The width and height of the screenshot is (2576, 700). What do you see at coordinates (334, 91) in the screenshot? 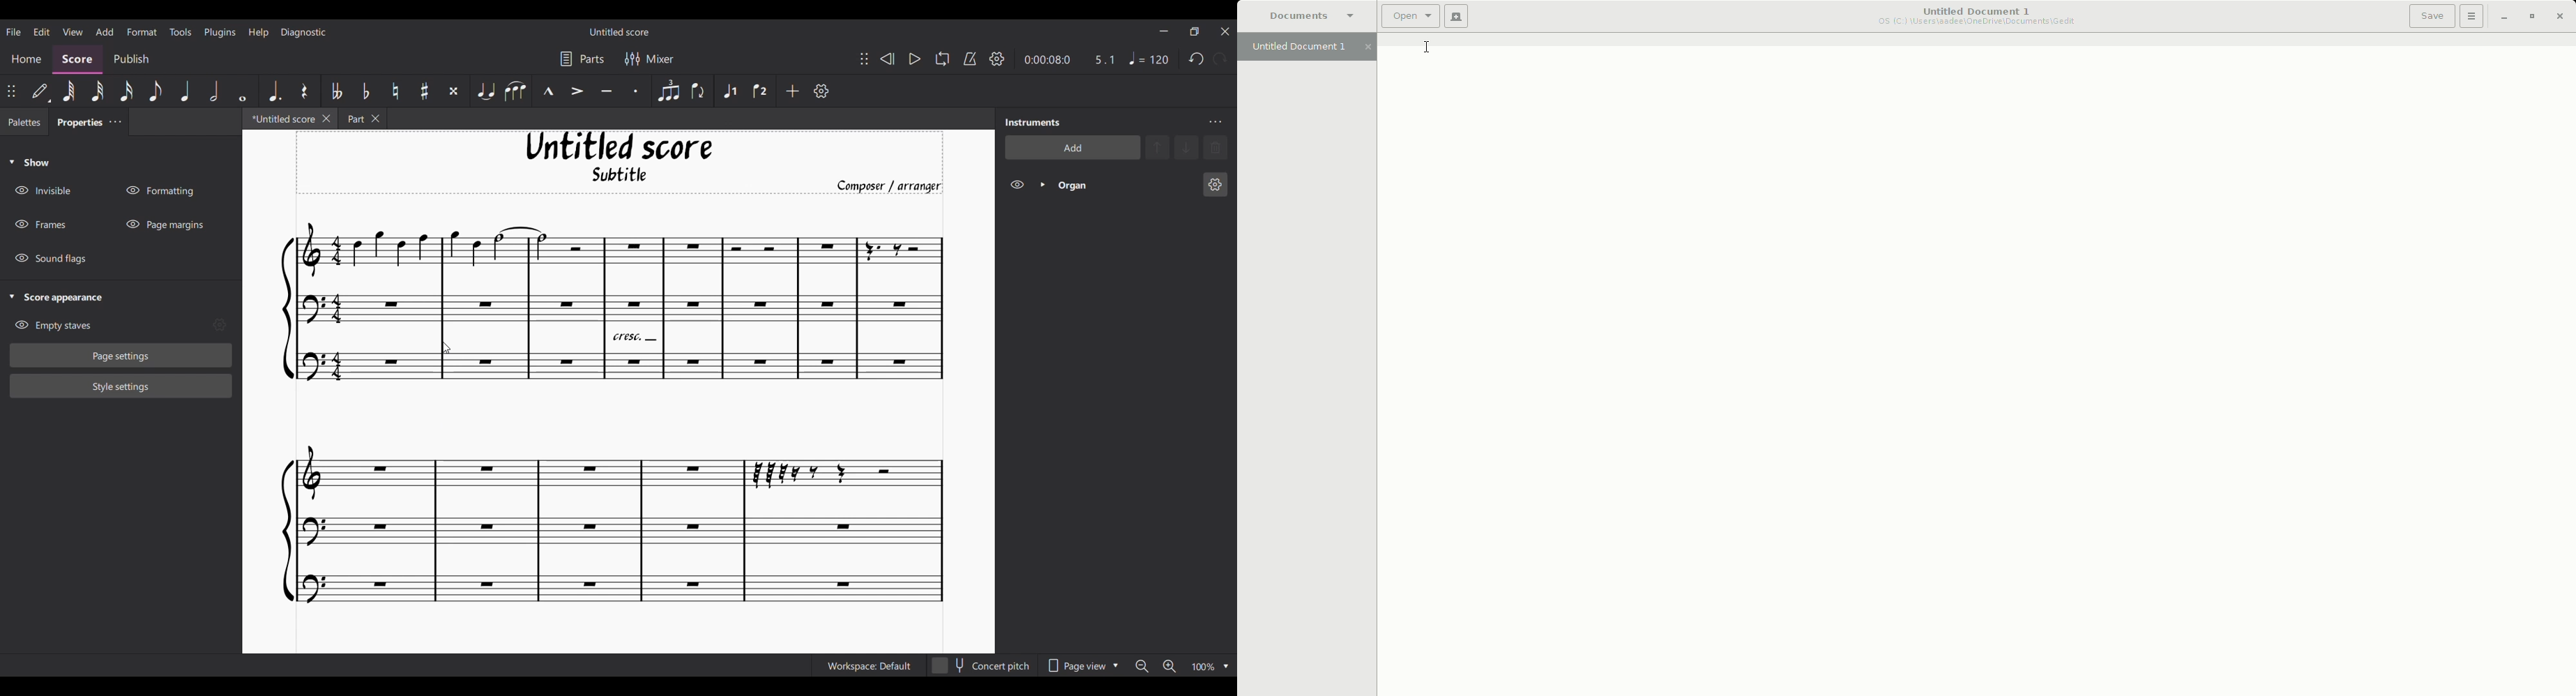
I see `Toggle double flat` at bounding box center [334, 91].